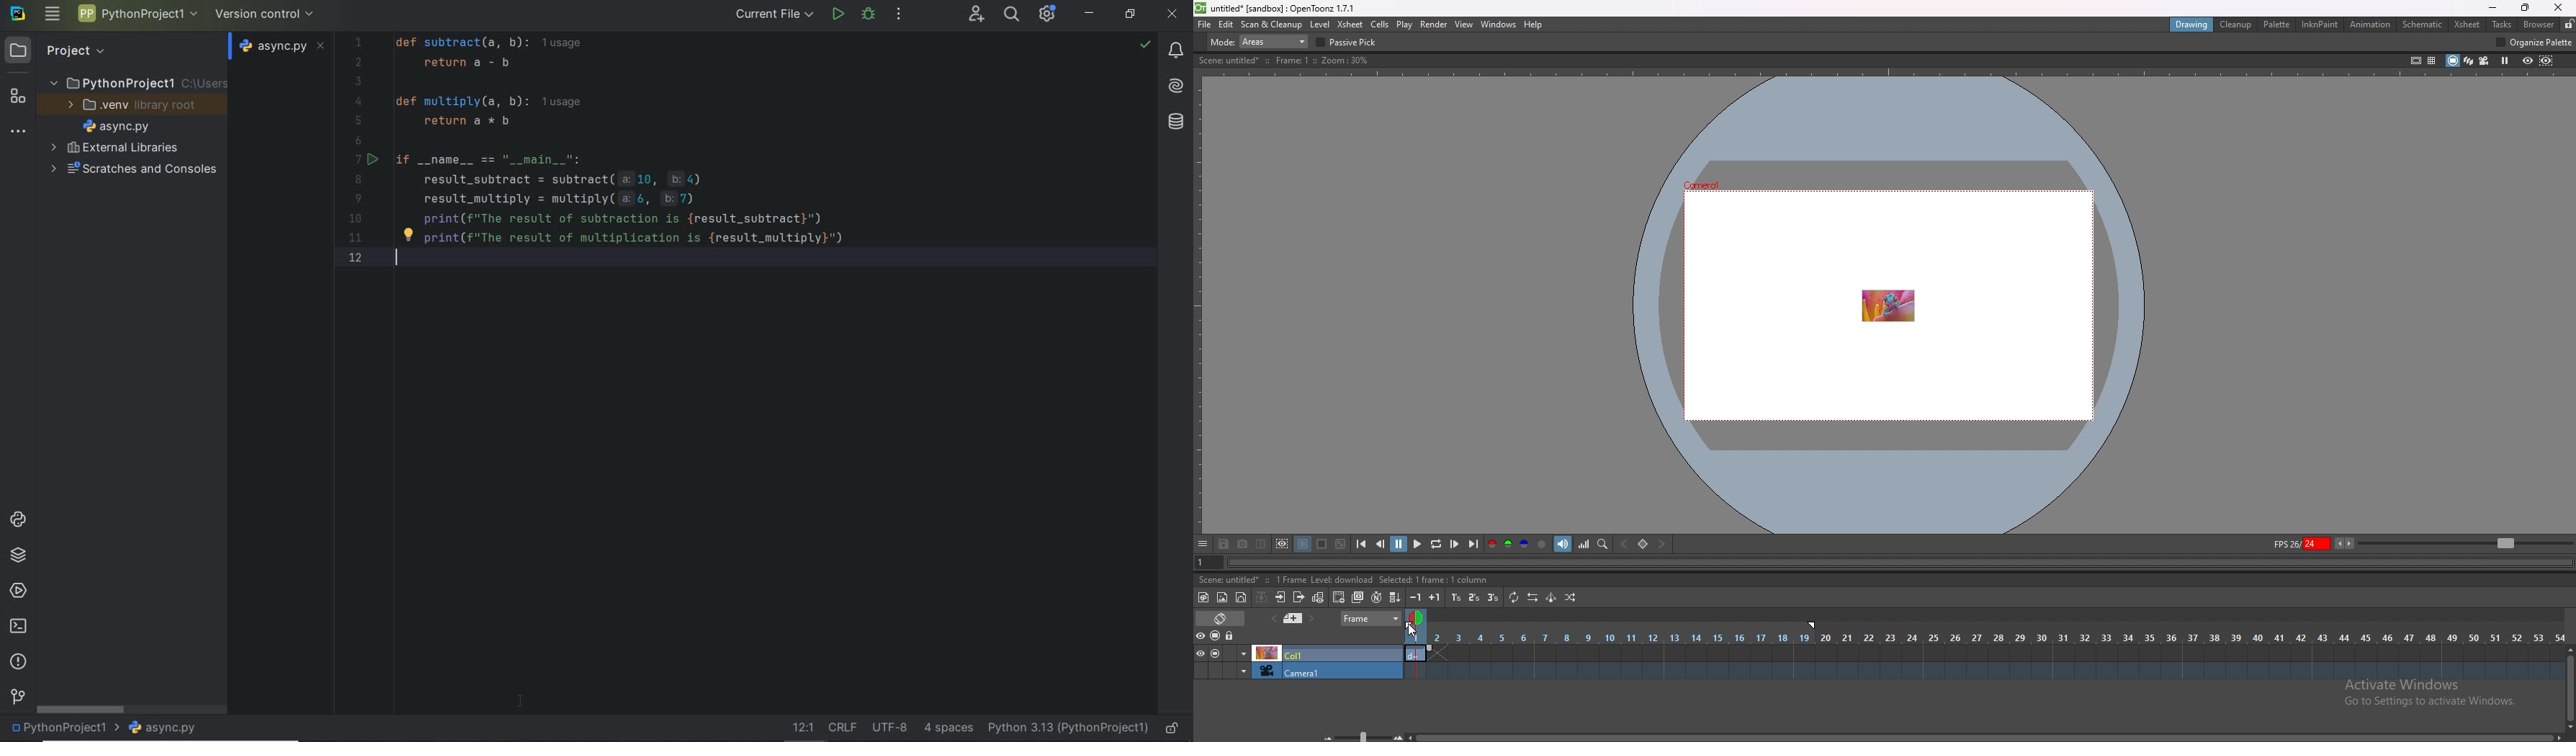 This screenshot has width=2576, height=756. What do you see at coordinates (17, 99) in the screenshot?
I see `structure` at bounding box center [17, 99].